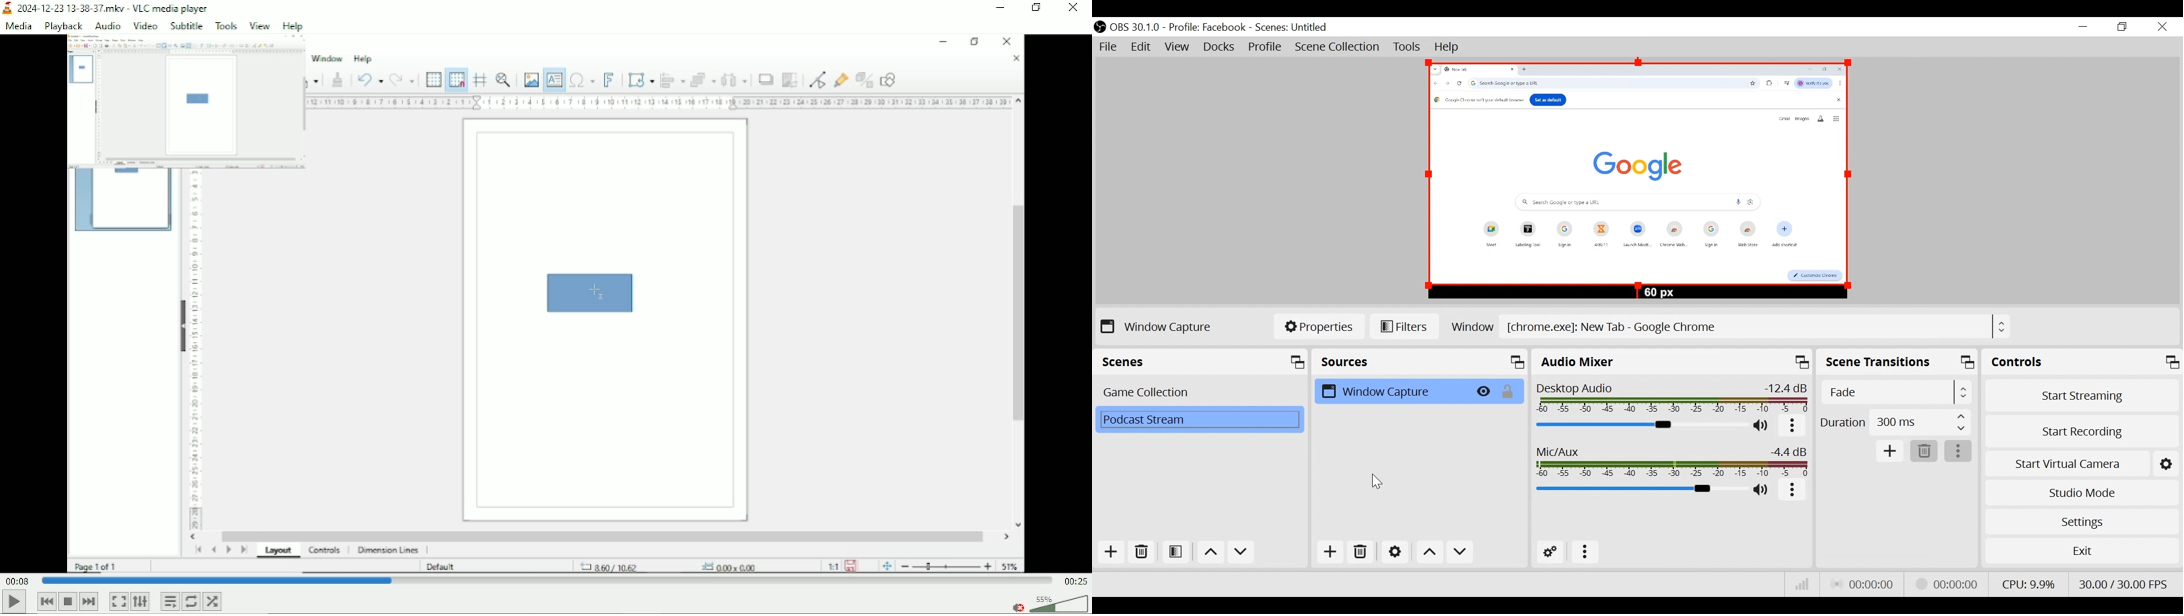 The width and height of the screenshot is (2184, 616). What do you see at coordinates (1210, 553) in the screenshot?
I see `Move up` at bounding box center [1210, 553].